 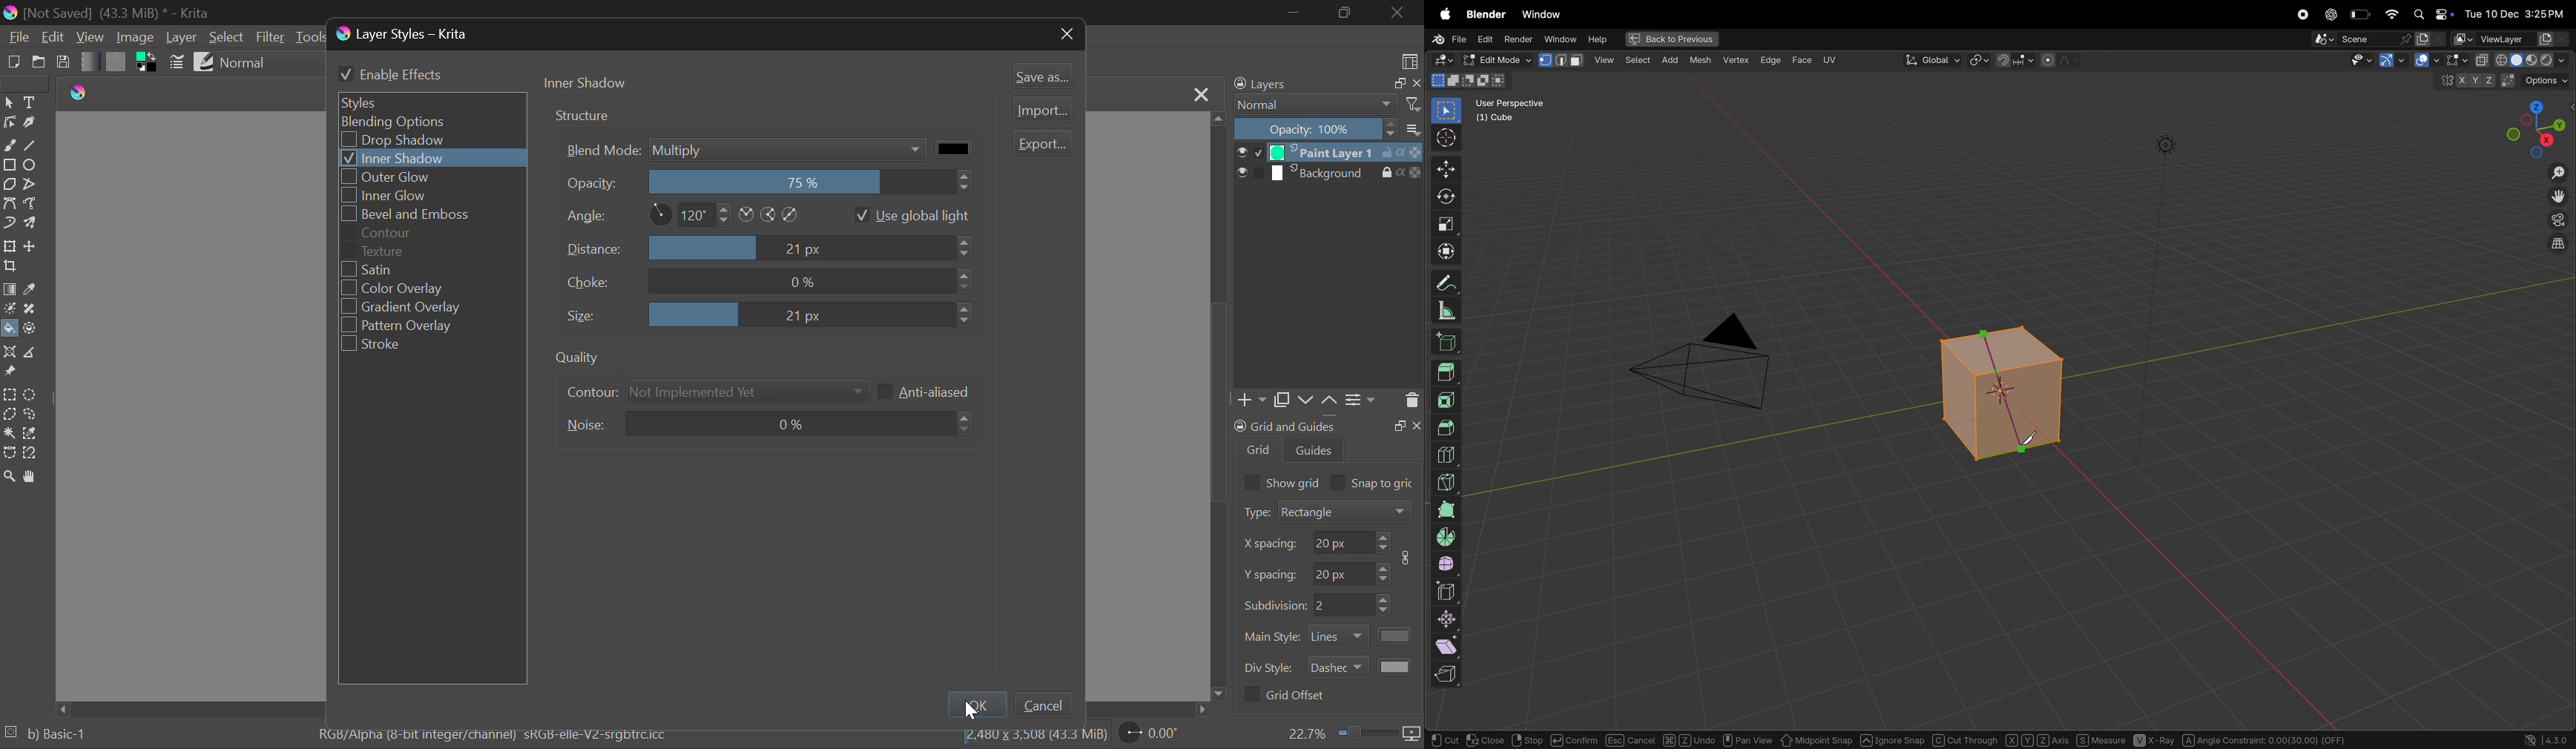 What do you see at coordinates (1671, 59) in the screenshot?
I see `Object` at bounding box center [1671, 59].